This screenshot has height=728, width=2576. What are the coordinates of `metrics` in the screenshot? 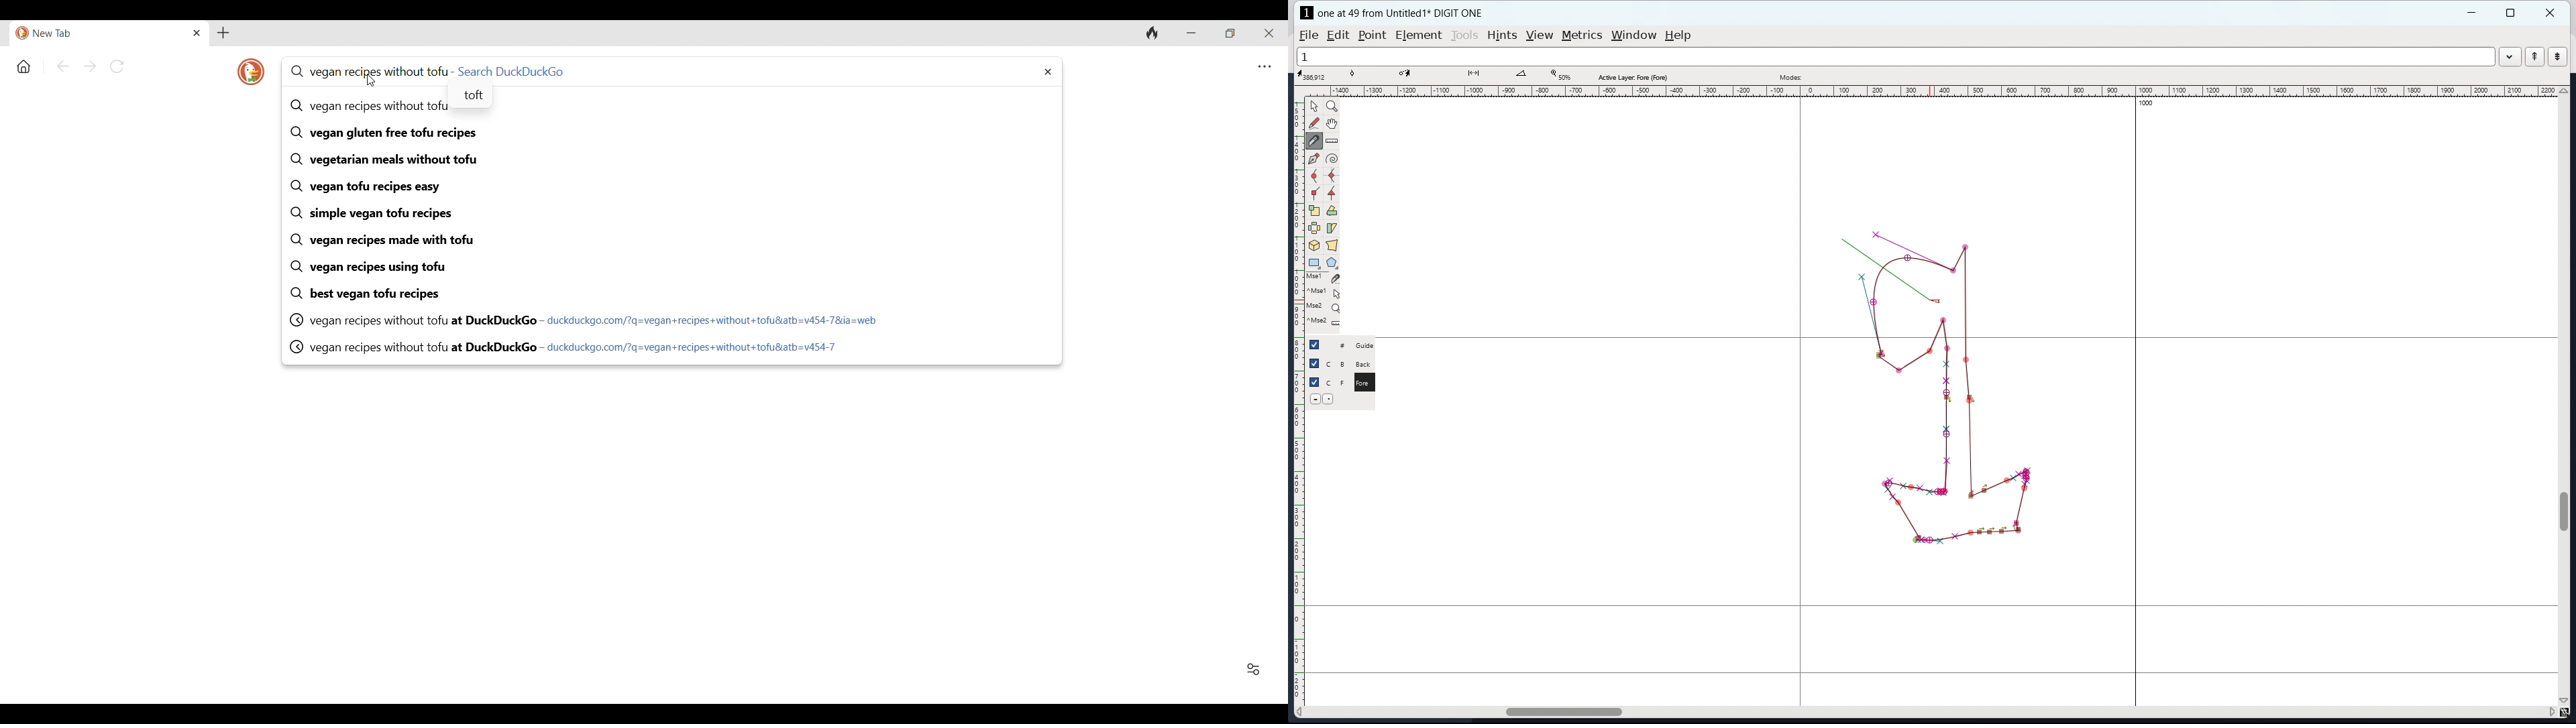 It's located at (1582, 36).